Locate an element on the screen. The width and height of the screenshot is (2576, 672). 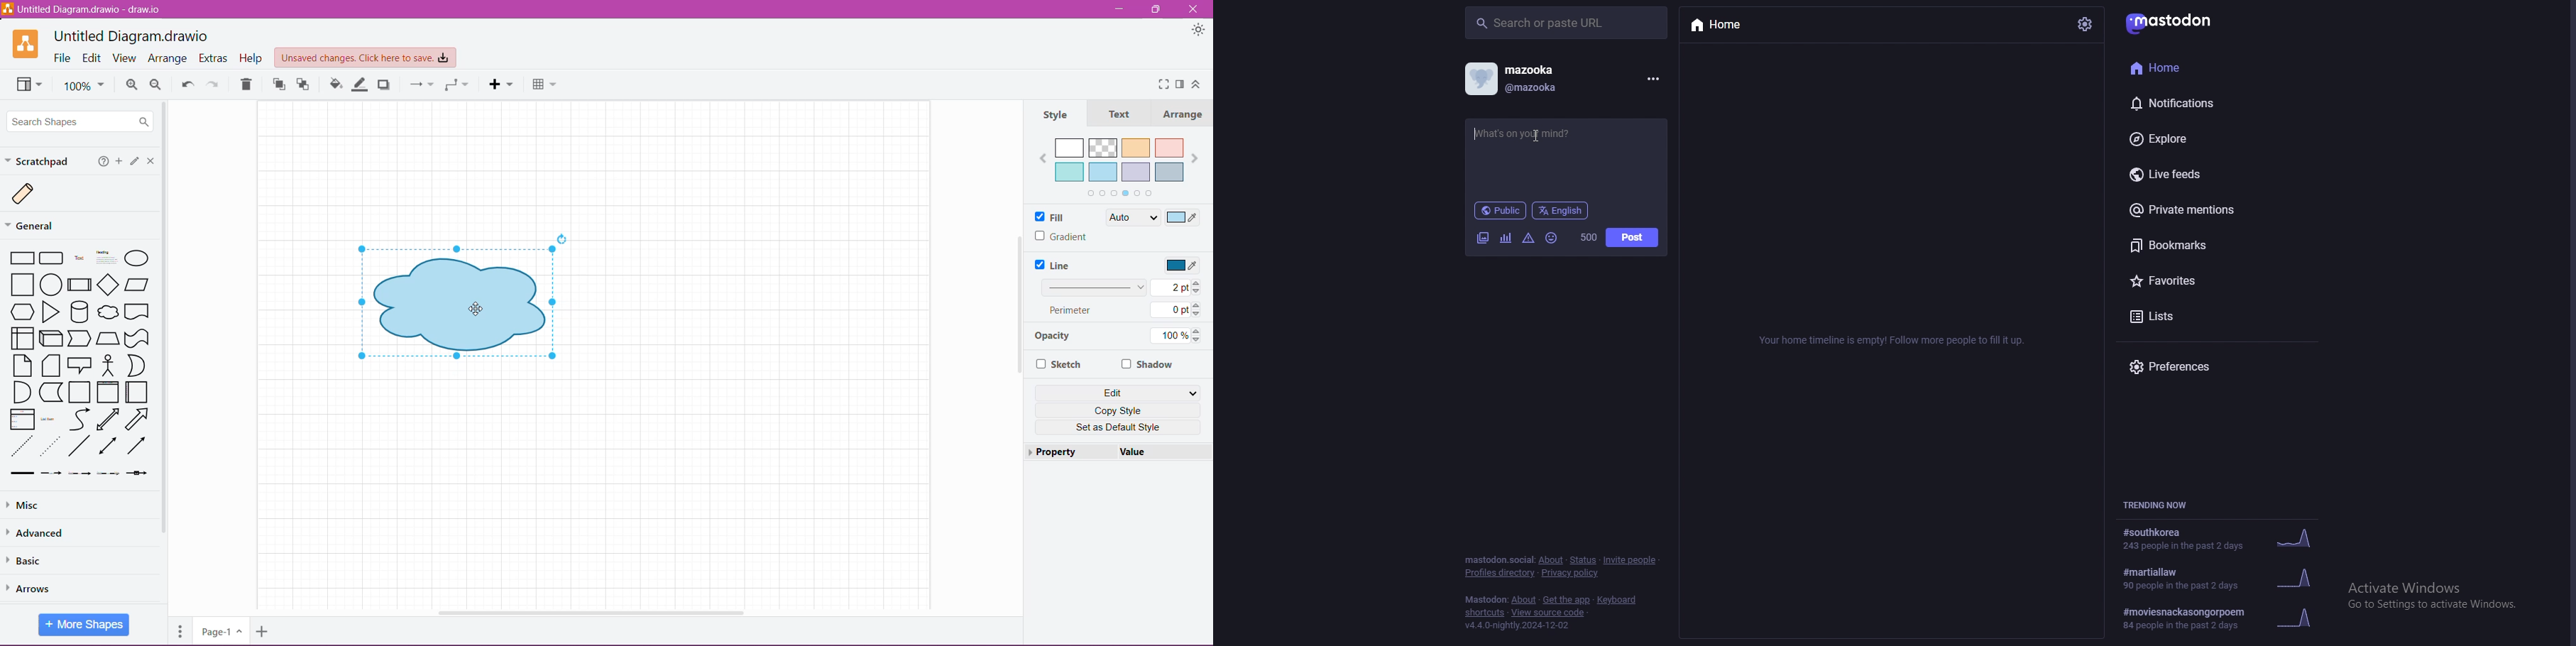
Edit is located at coordinates (93, 58).